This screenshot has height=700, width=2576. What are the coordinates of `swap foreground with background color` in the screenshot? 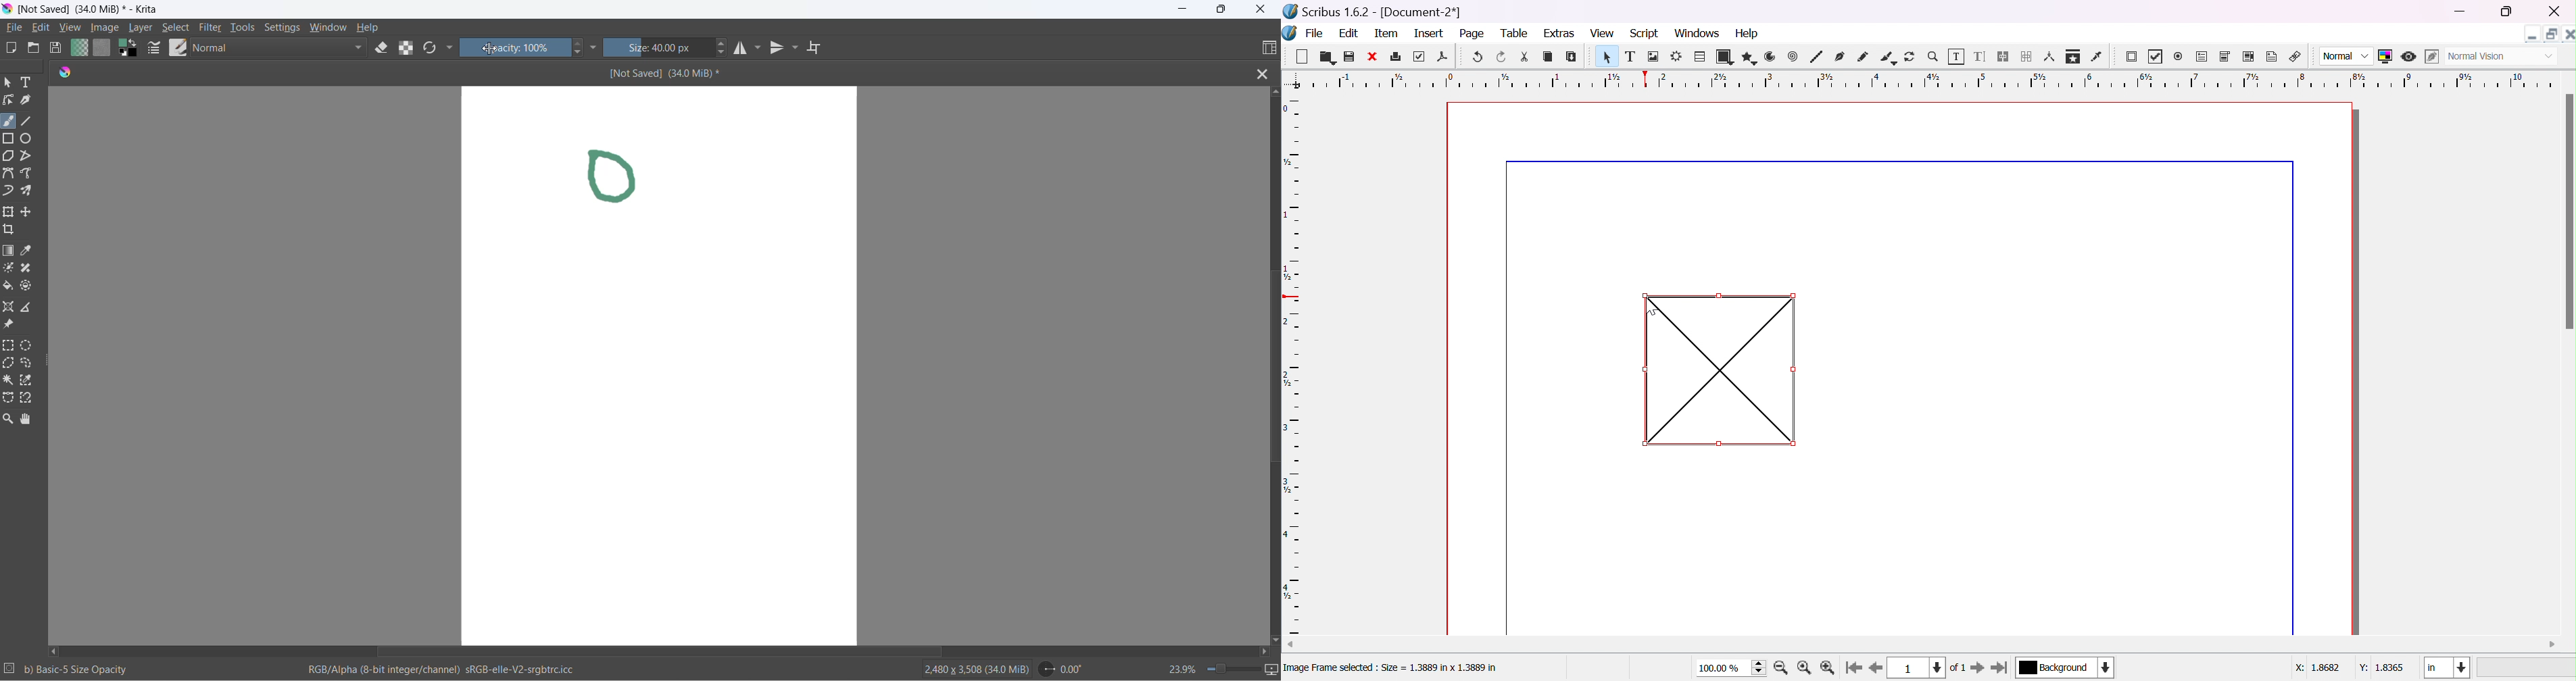 It's located at (130, 48).